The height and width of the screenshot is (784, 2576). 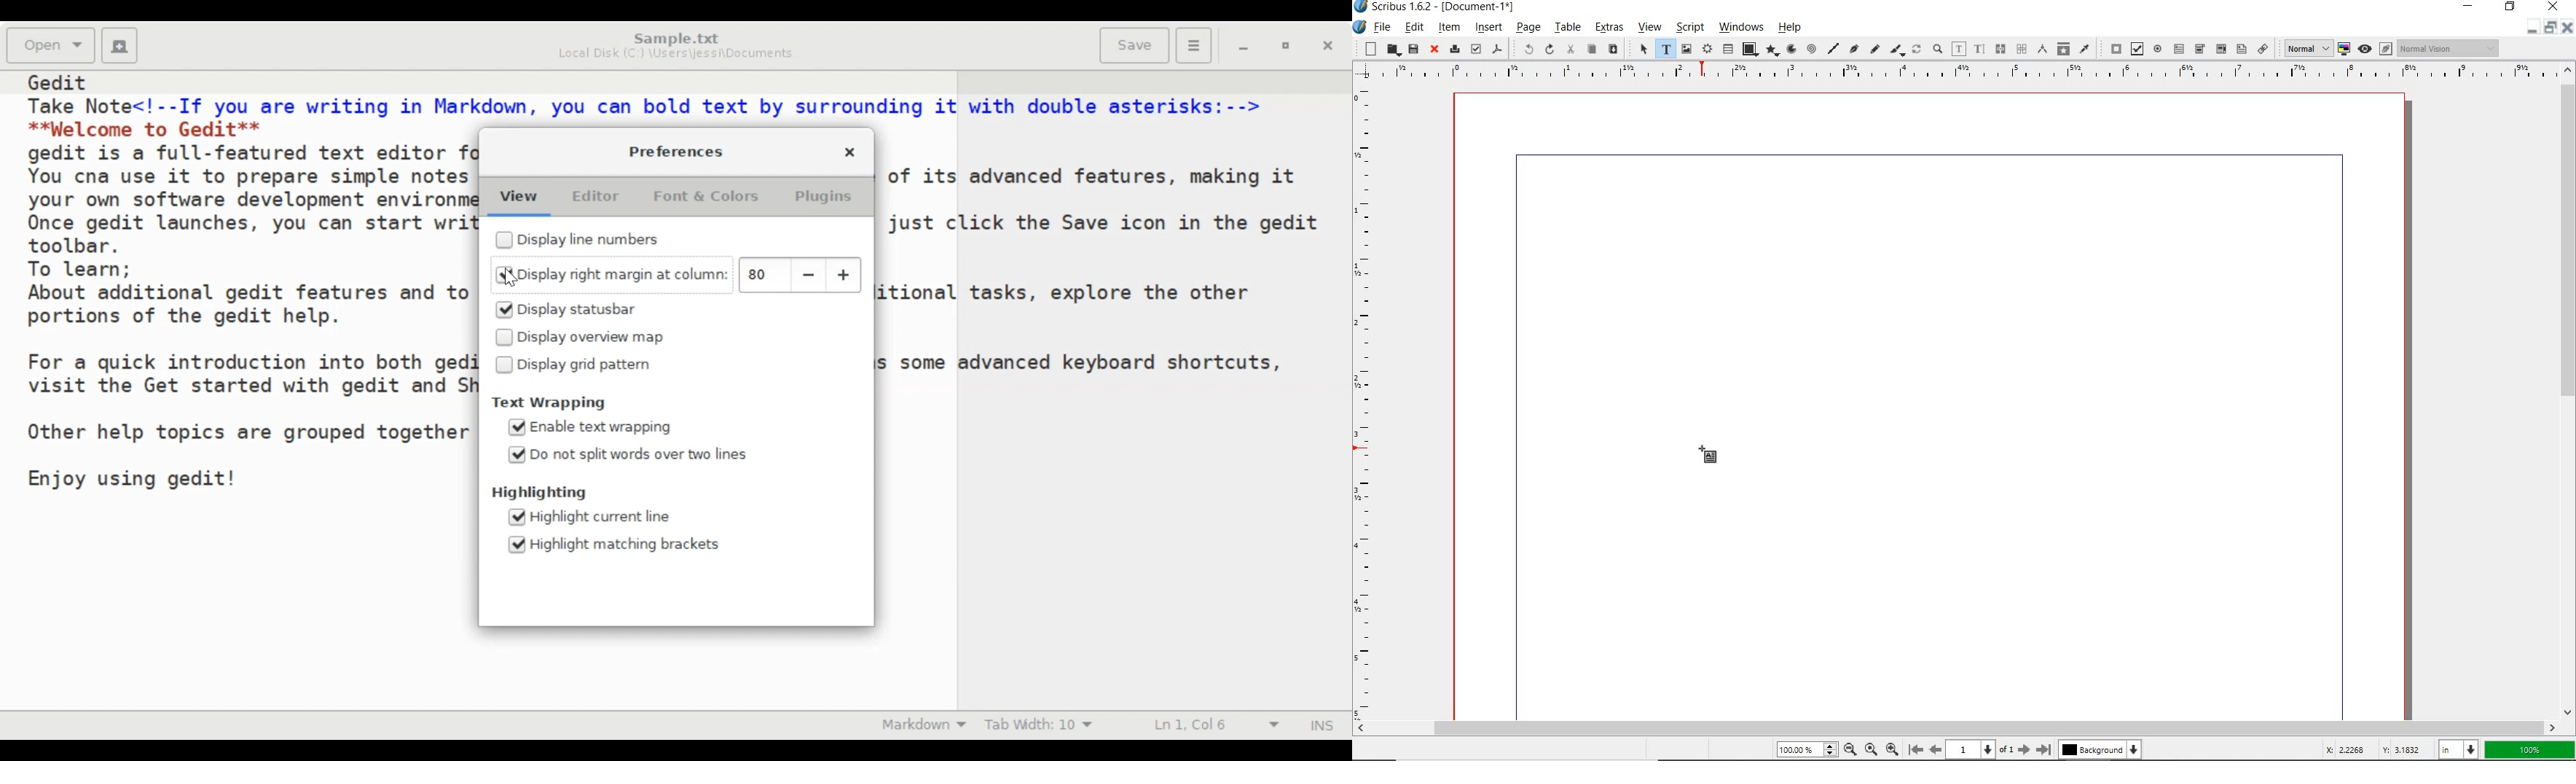 What do you see at coordinates (2403, 749) in the screenshot?
I see `Y: 3.1832` at bounding box center [2403, 749].